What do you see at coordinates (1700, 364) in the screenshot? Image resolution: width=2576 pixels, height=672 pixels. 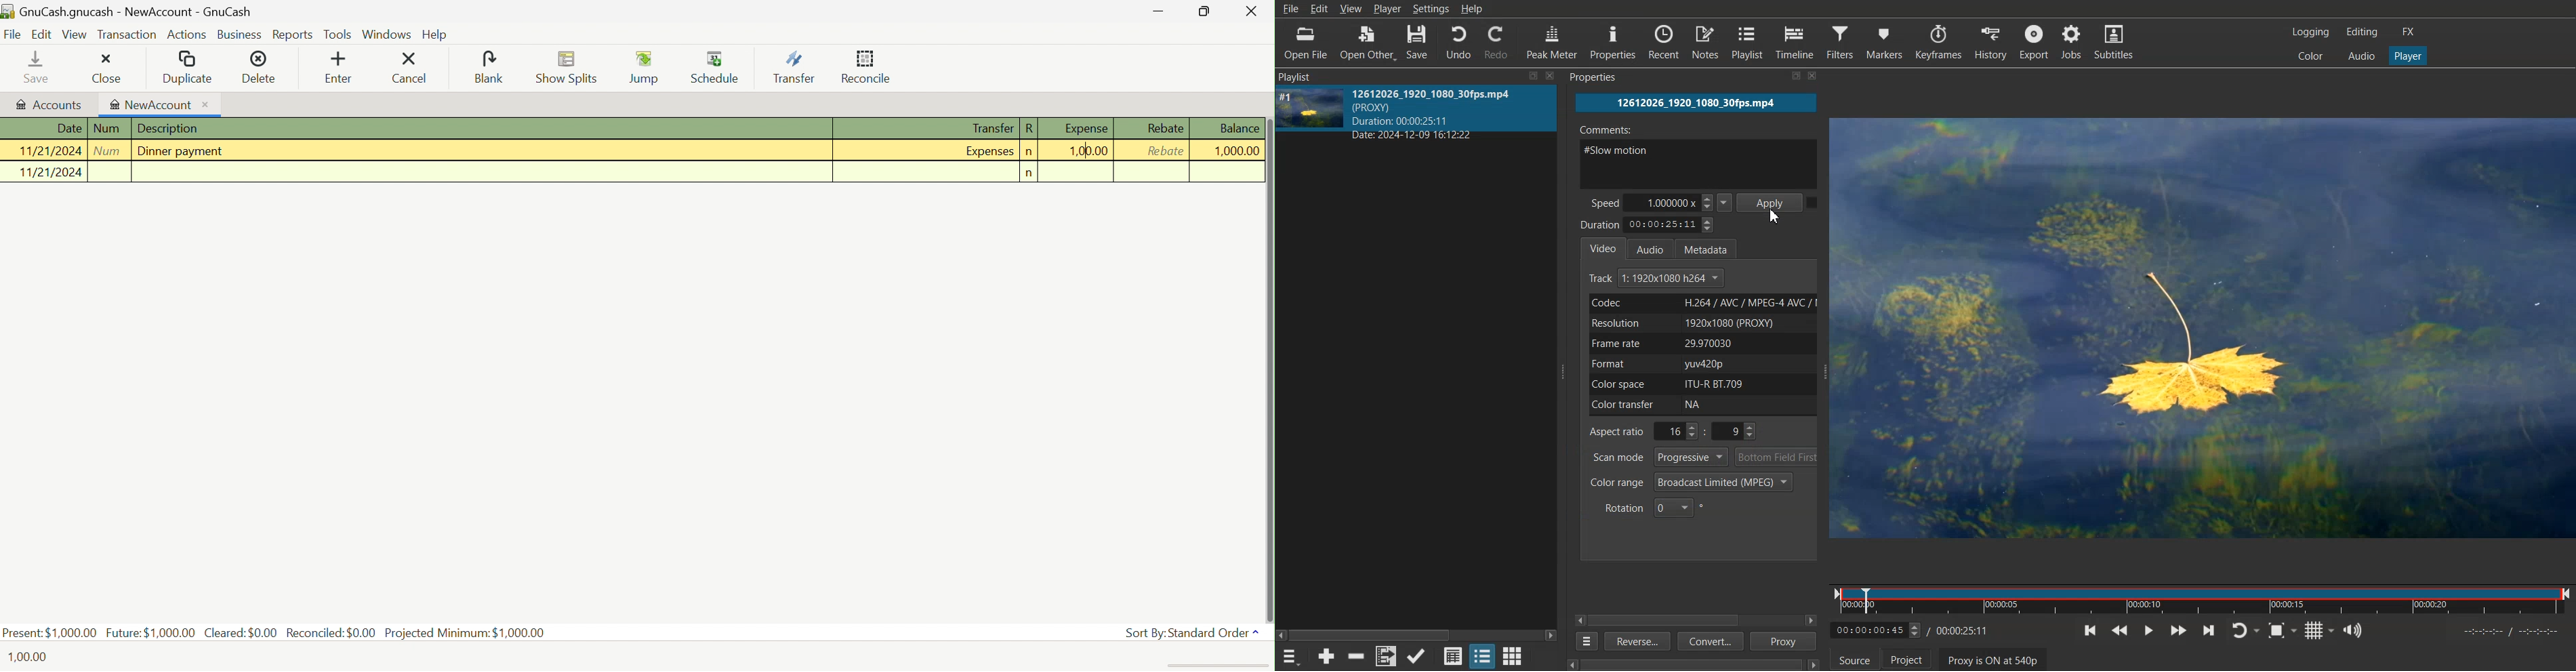 I see `Format` at bounding box center [1700, 364].